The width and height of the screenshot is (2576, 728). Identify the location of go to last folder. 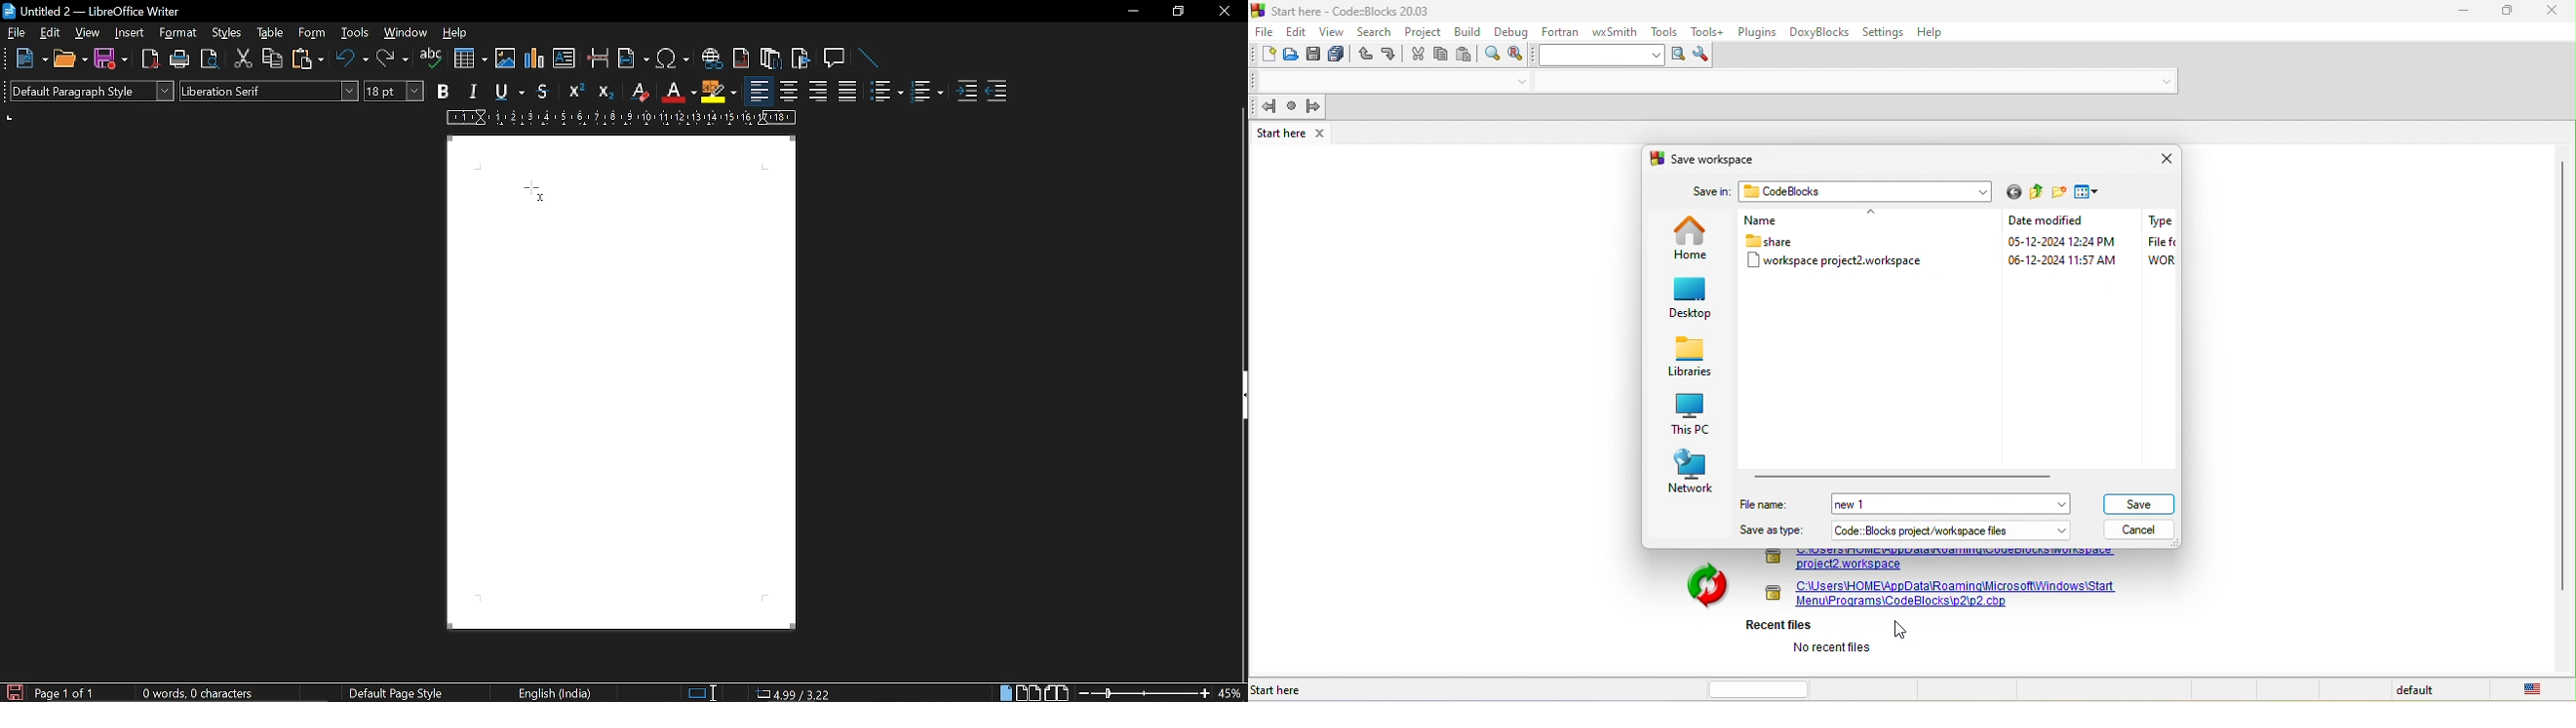
(2013, 193).